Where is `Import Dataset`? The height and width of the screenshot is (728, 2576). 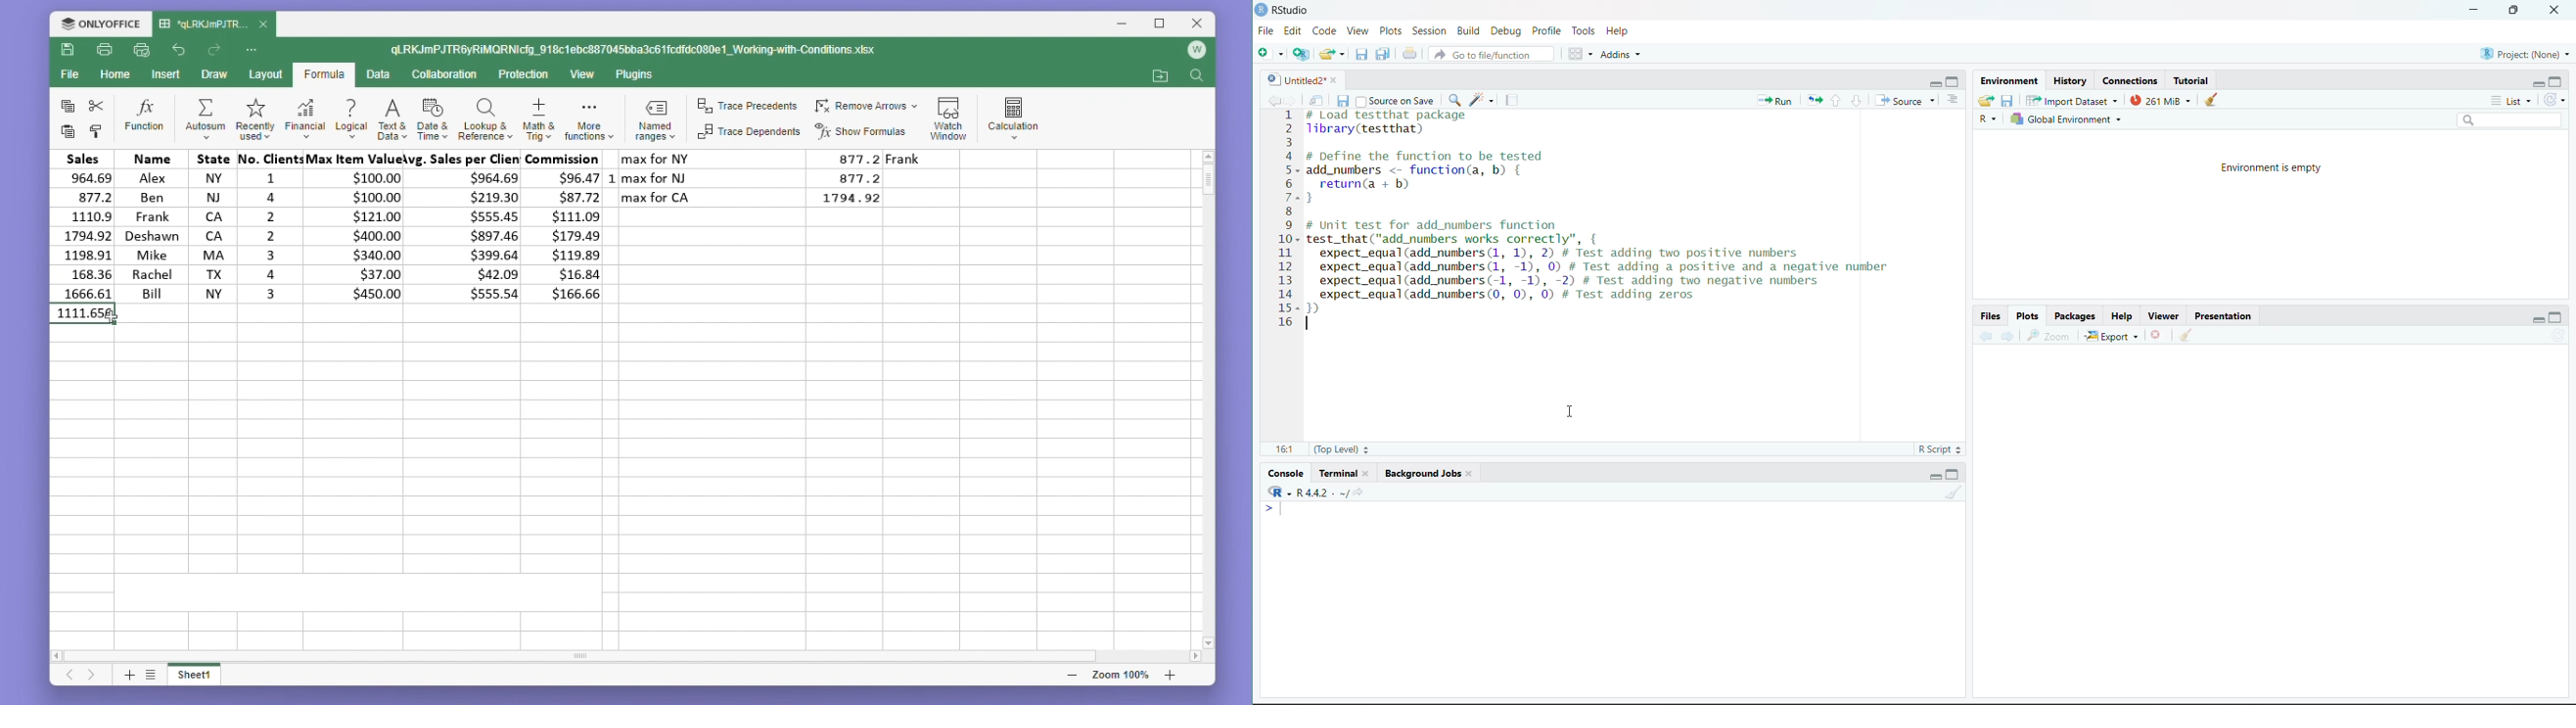
Import Dataset is located at coordinates (2073, 101).